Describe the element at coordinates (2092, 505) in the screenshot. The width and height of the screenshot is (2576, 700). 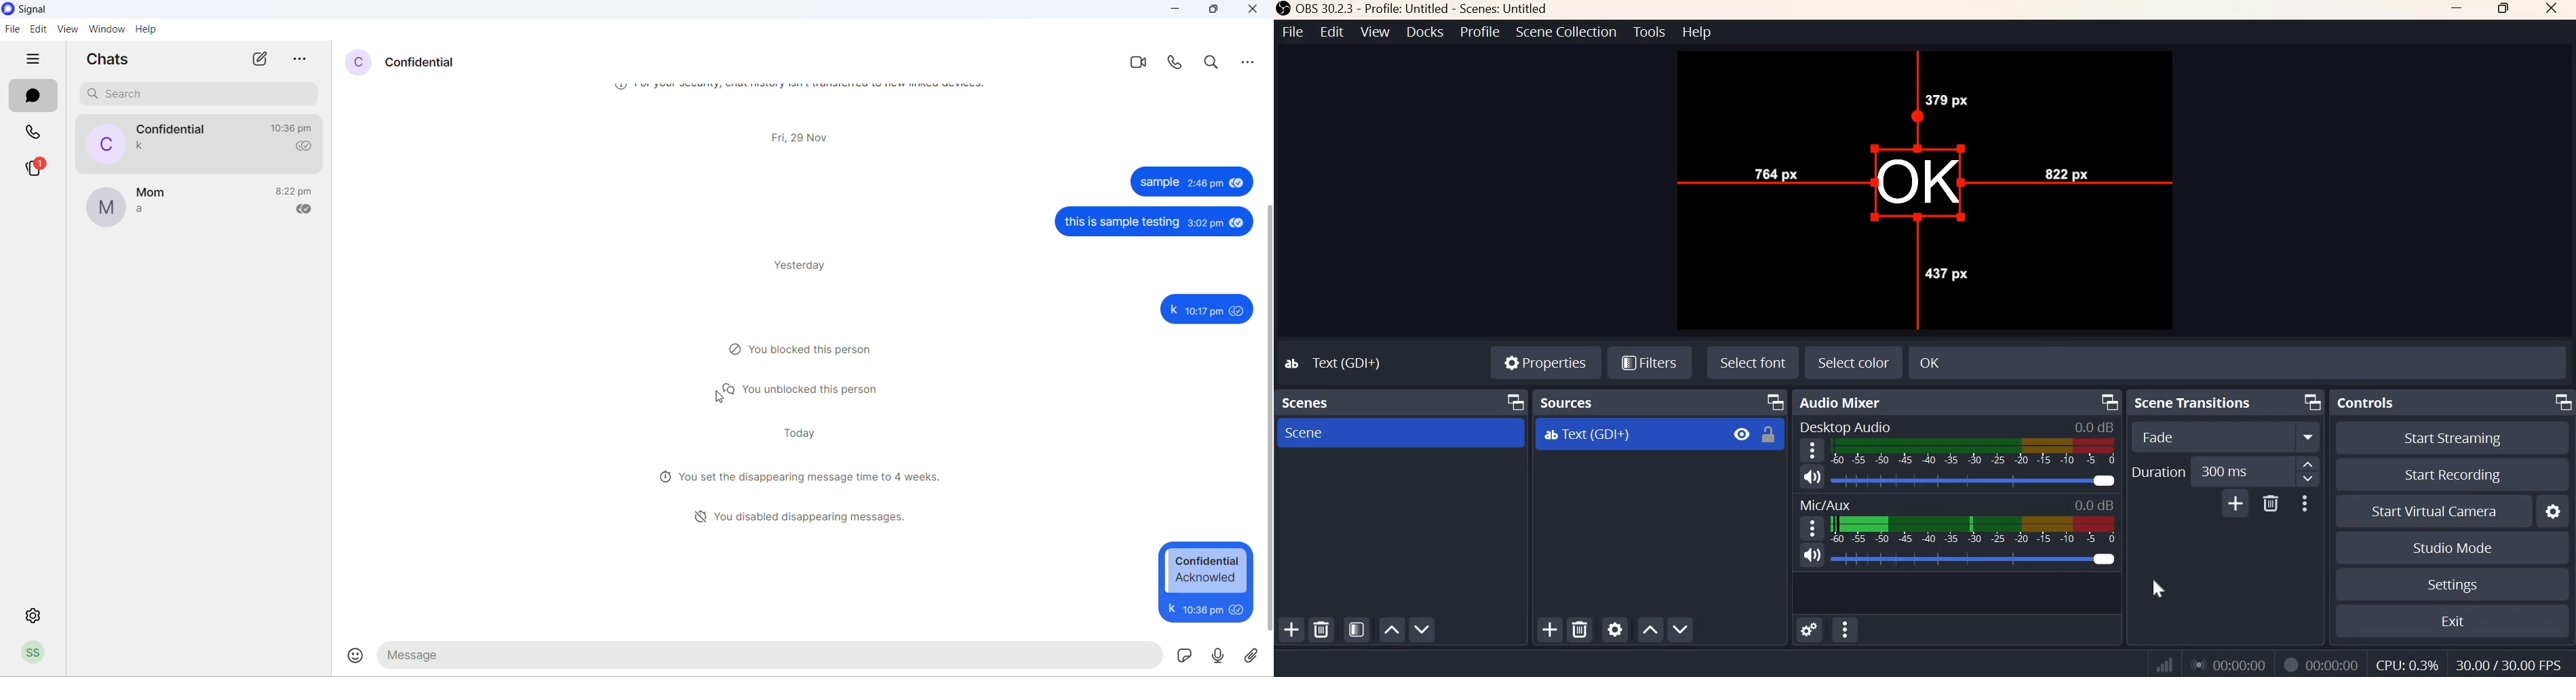
I see `Audio Level Indicator` at that location.